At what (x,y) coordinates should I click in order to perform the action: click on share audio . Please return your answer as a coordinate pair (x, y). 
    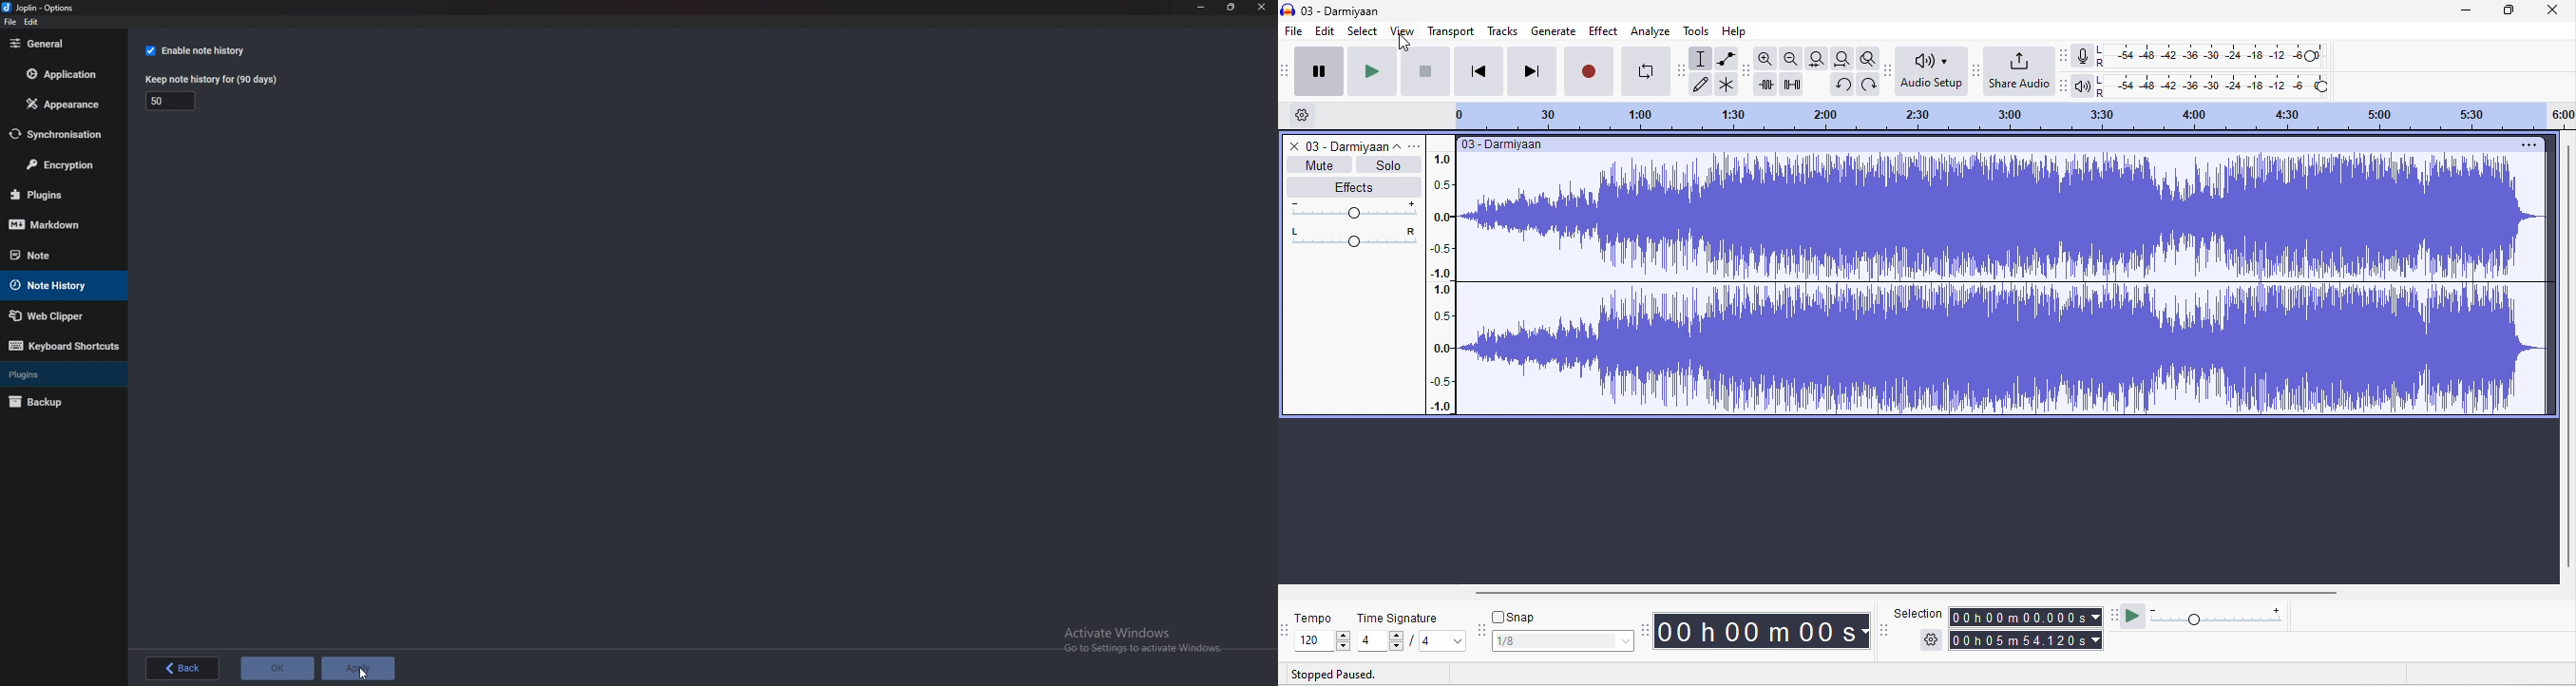
    Looking at the image, I should click on (2020, 69).